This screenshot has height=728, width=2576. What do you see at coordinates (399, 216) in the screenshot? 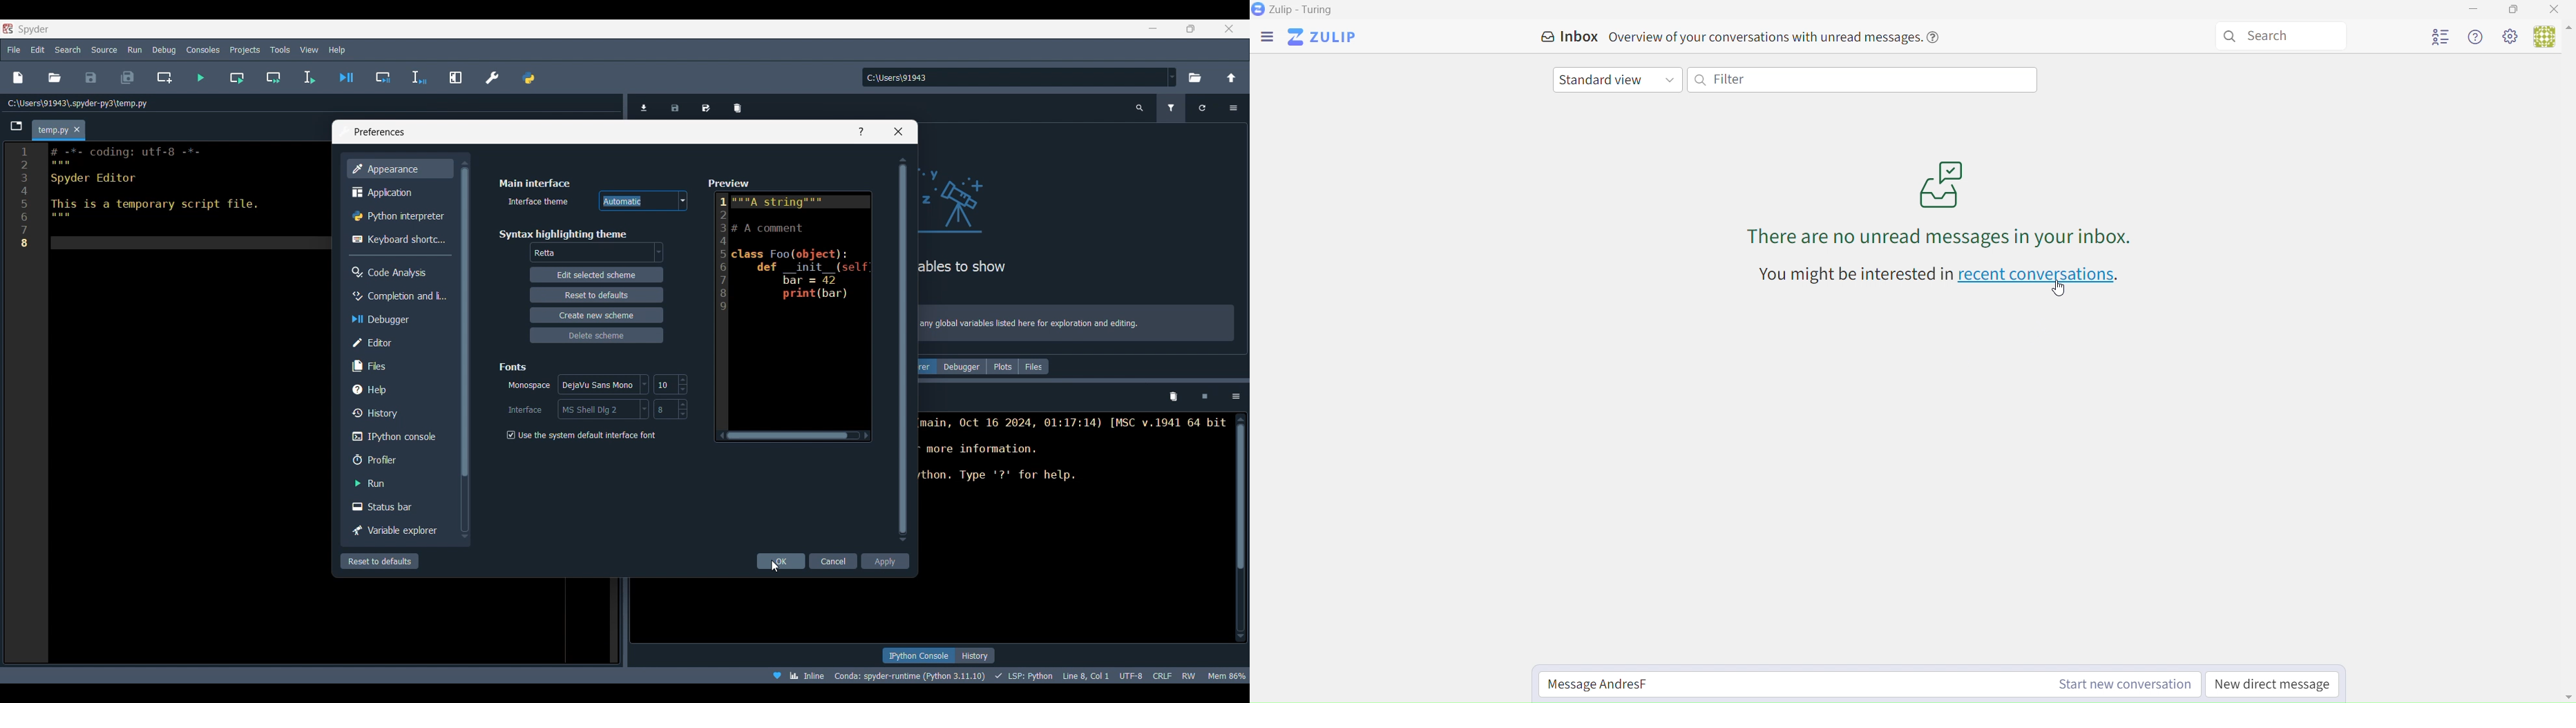
I see `Python interpreter` at bounding box center [399, 216].